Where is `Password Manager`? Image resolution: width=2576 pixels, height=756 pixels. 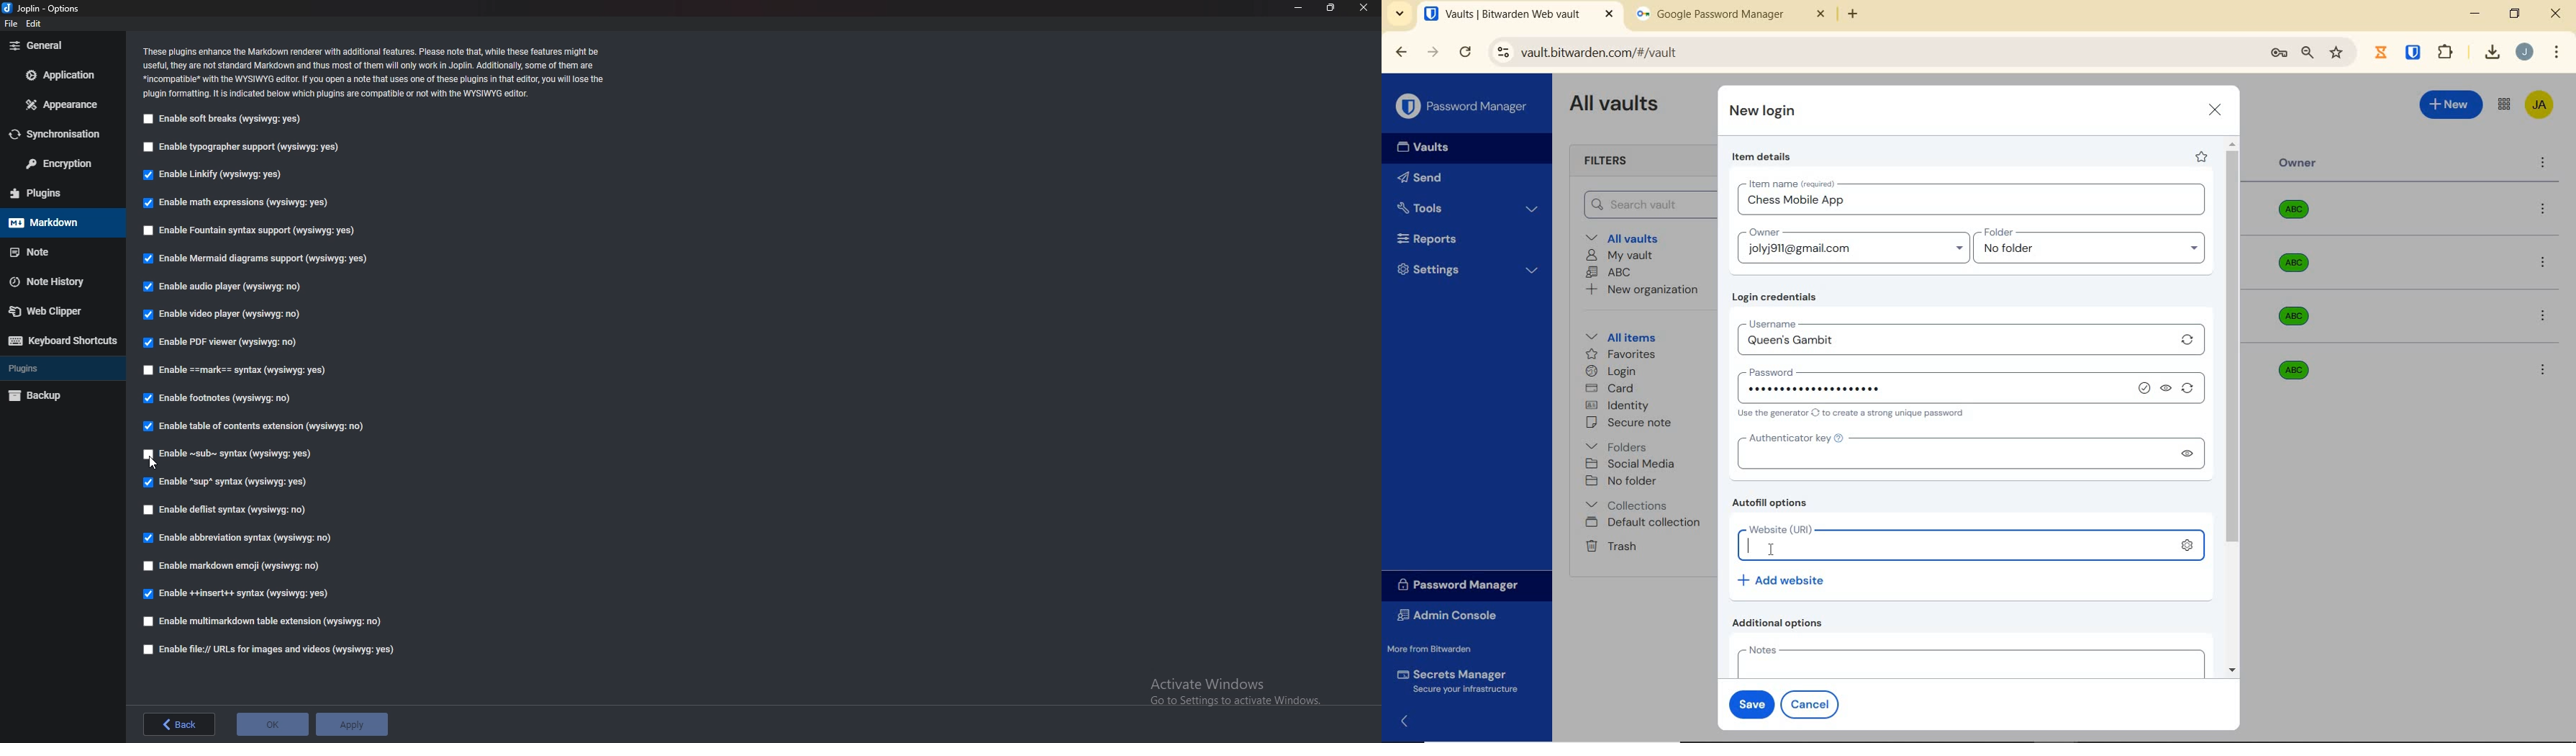
Password Manager is located at coordinates (1464, 107).